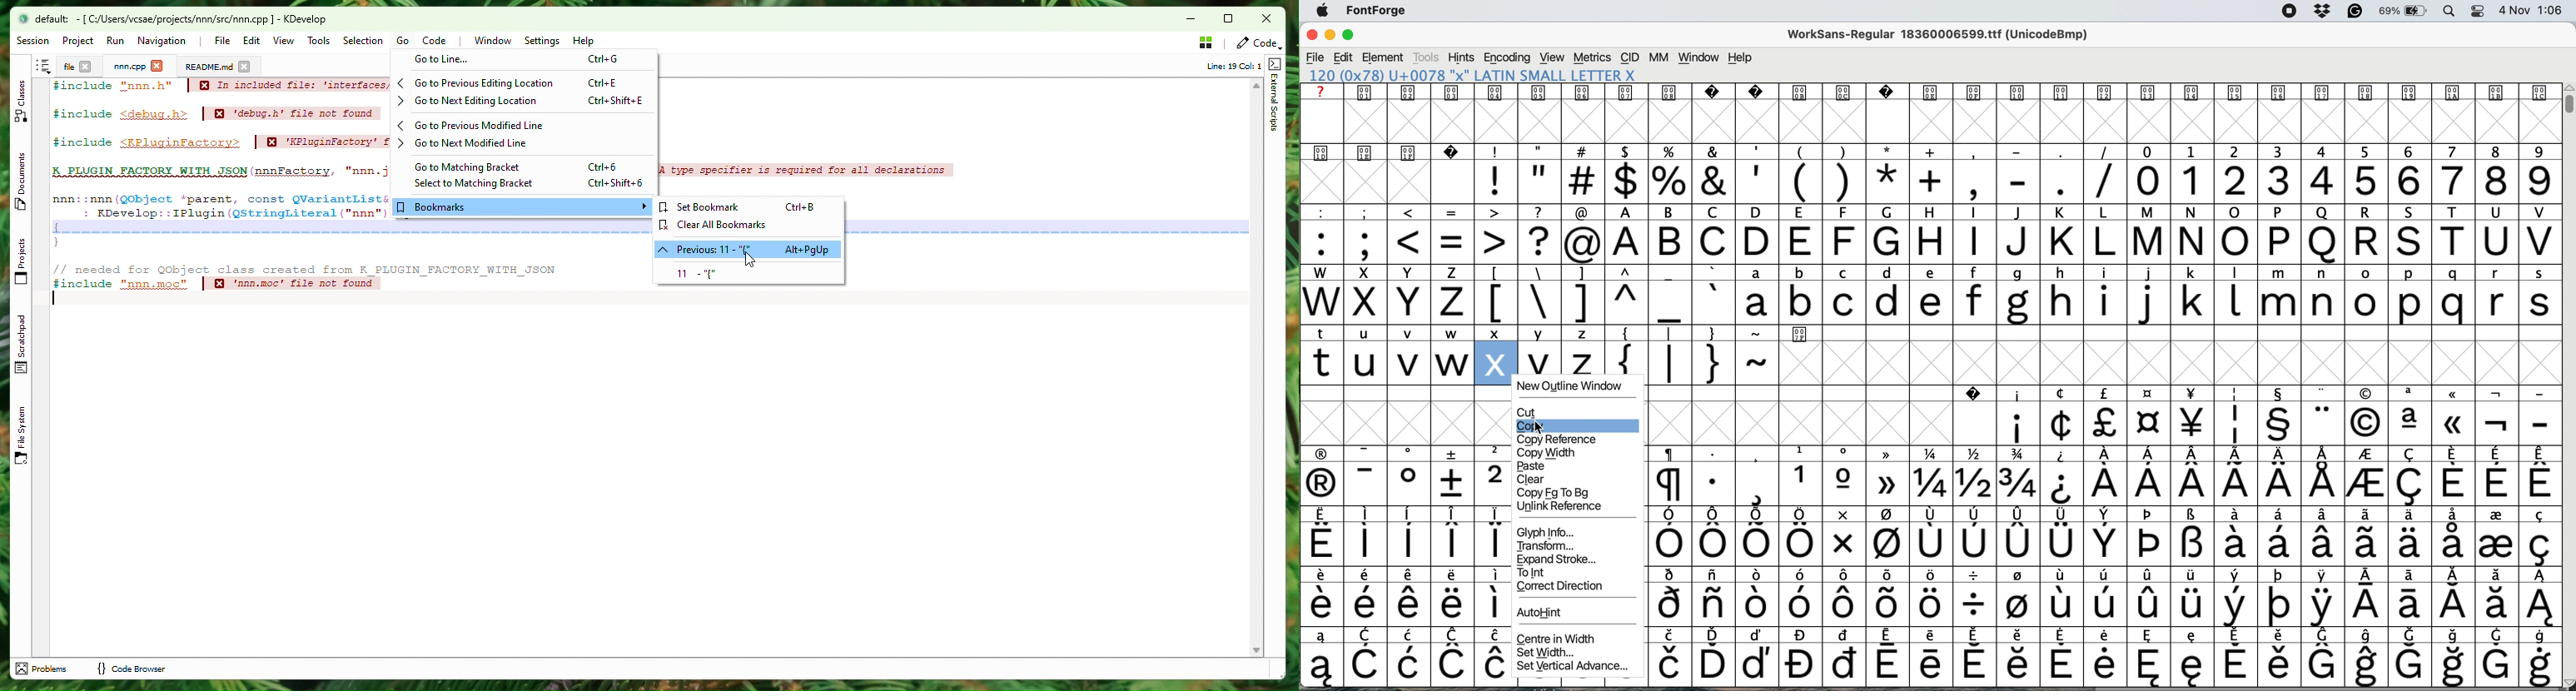 The width and height of the screenshot is (2576, 700). Describe the element at coordinates (1312, 36) in the screenshot. I see `close` at that location.